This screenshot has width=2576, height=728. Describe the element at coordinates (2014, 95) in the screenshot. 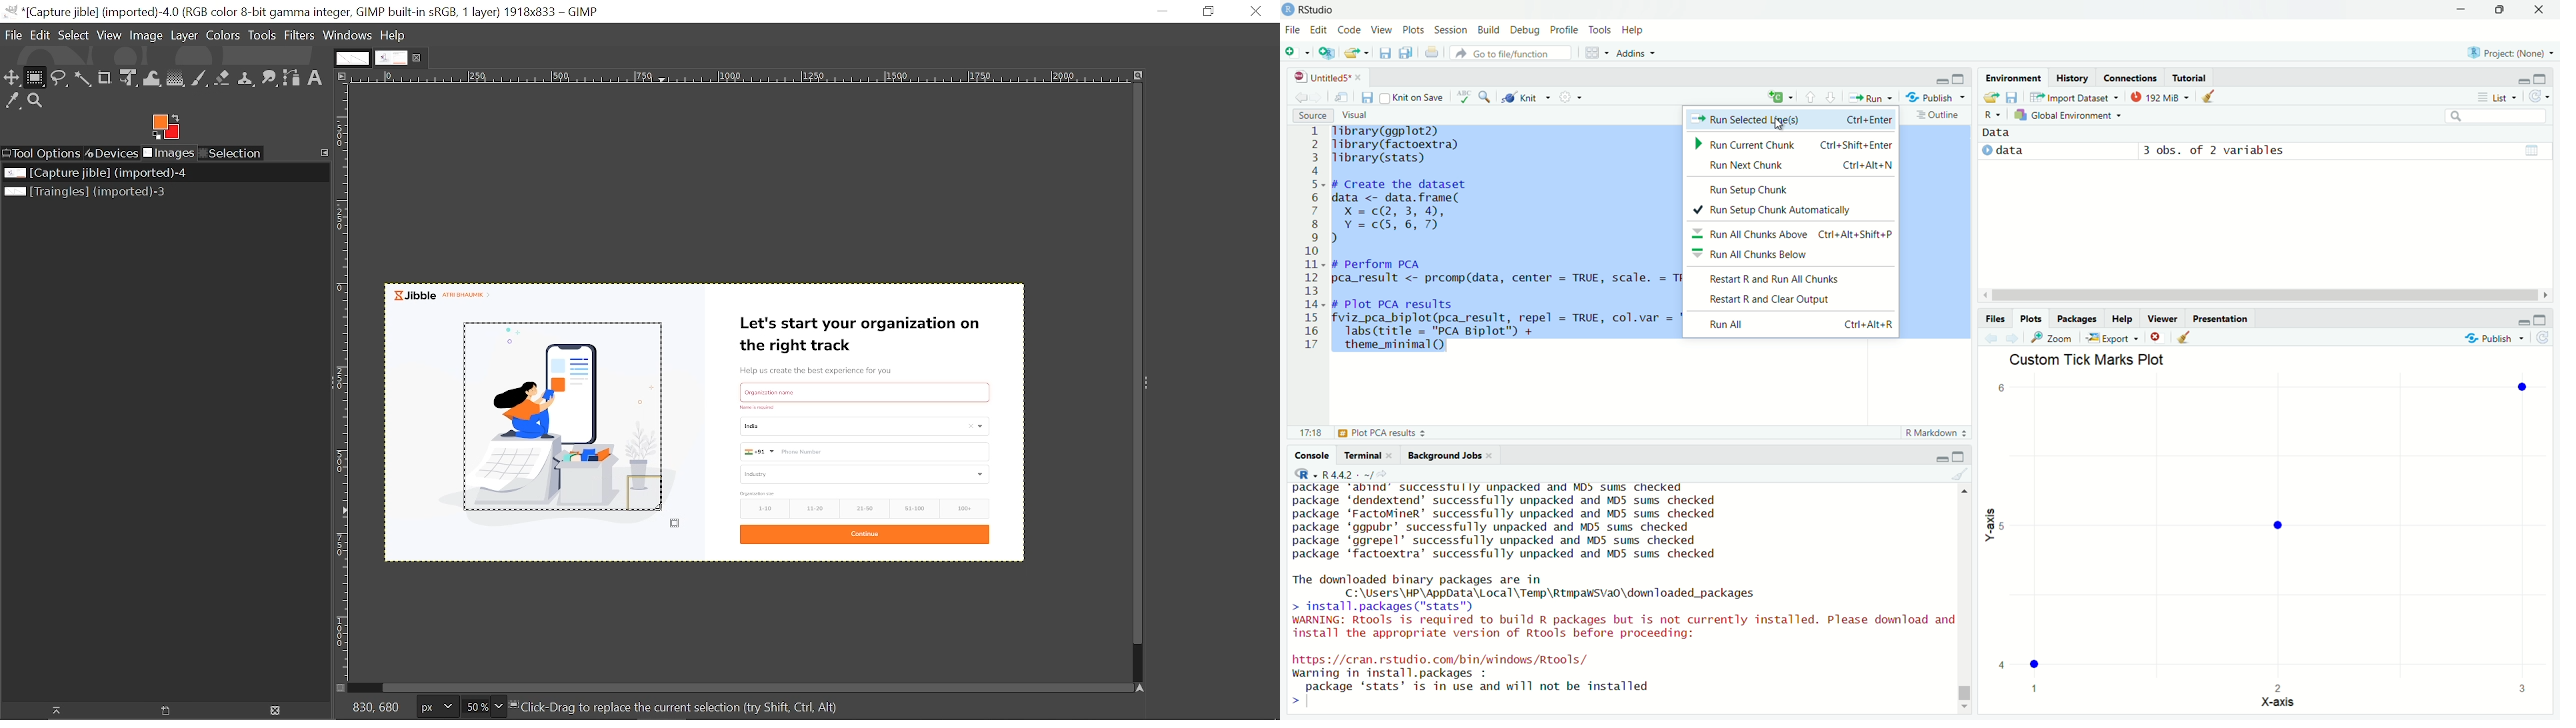

I see `save workspace as` at that location.